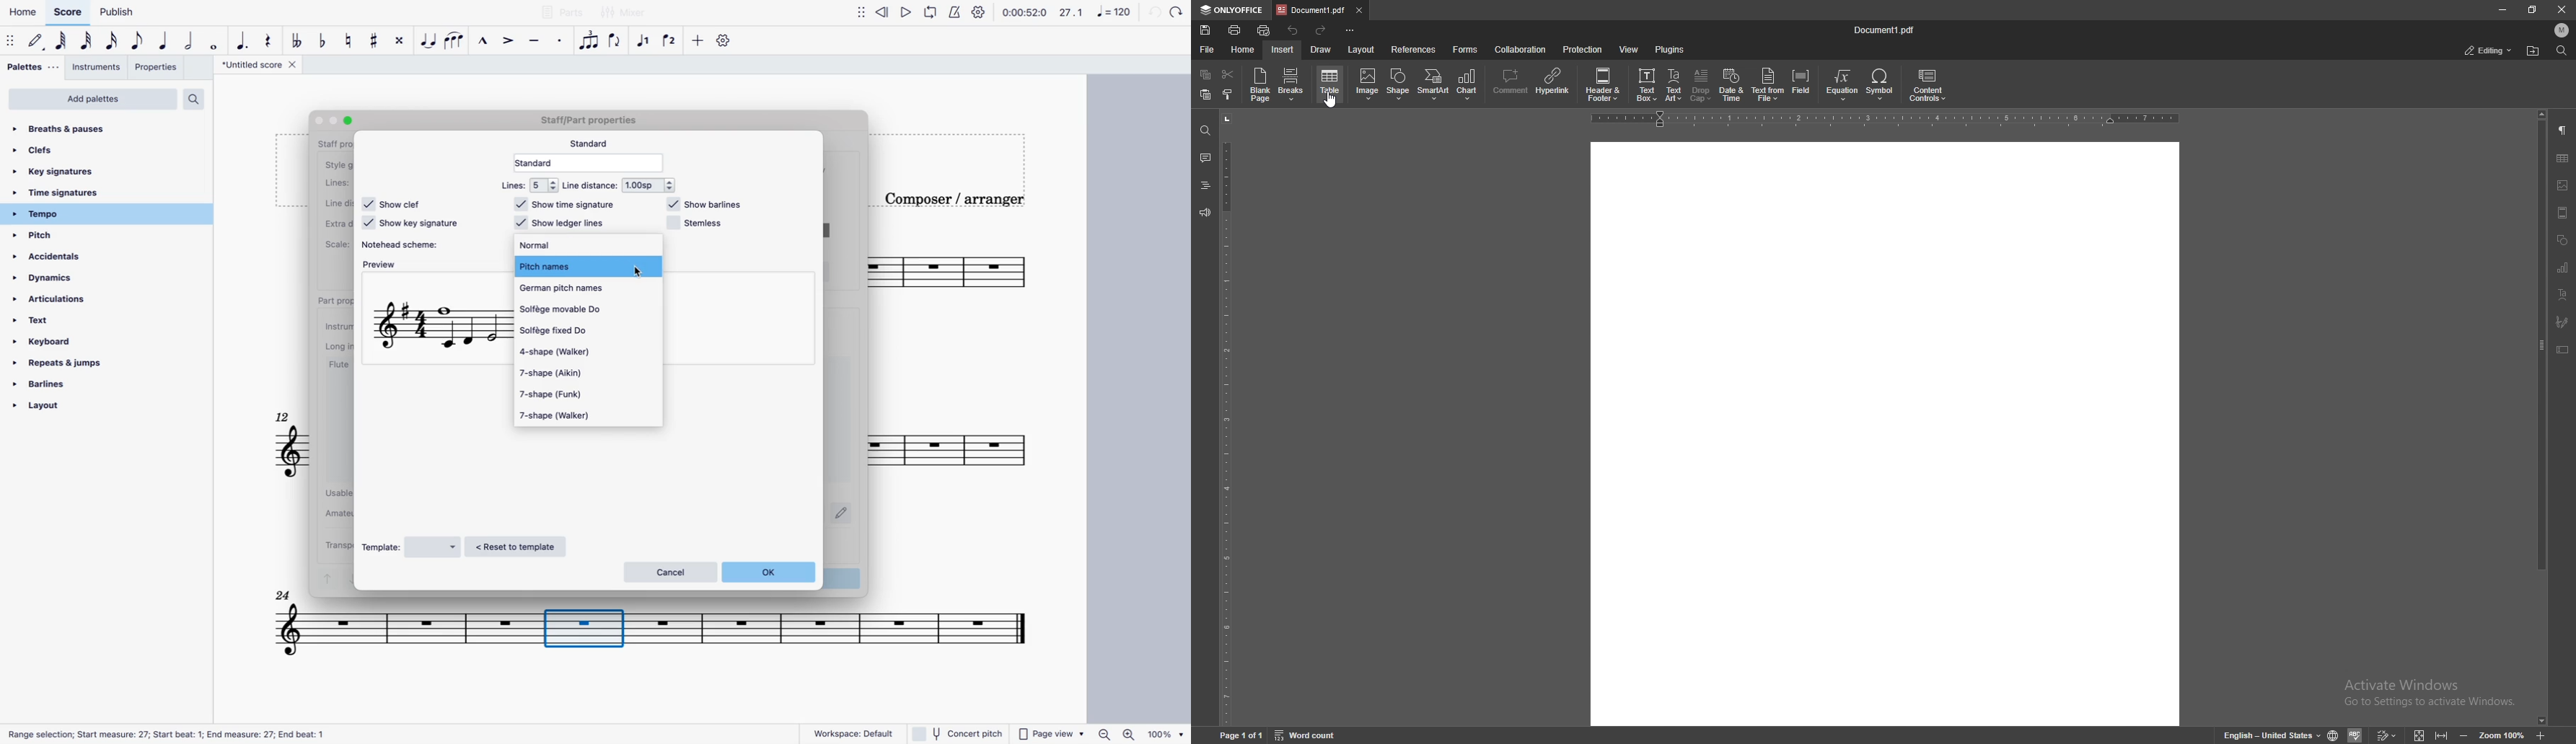  I want to click on home, so click(1243, 50).